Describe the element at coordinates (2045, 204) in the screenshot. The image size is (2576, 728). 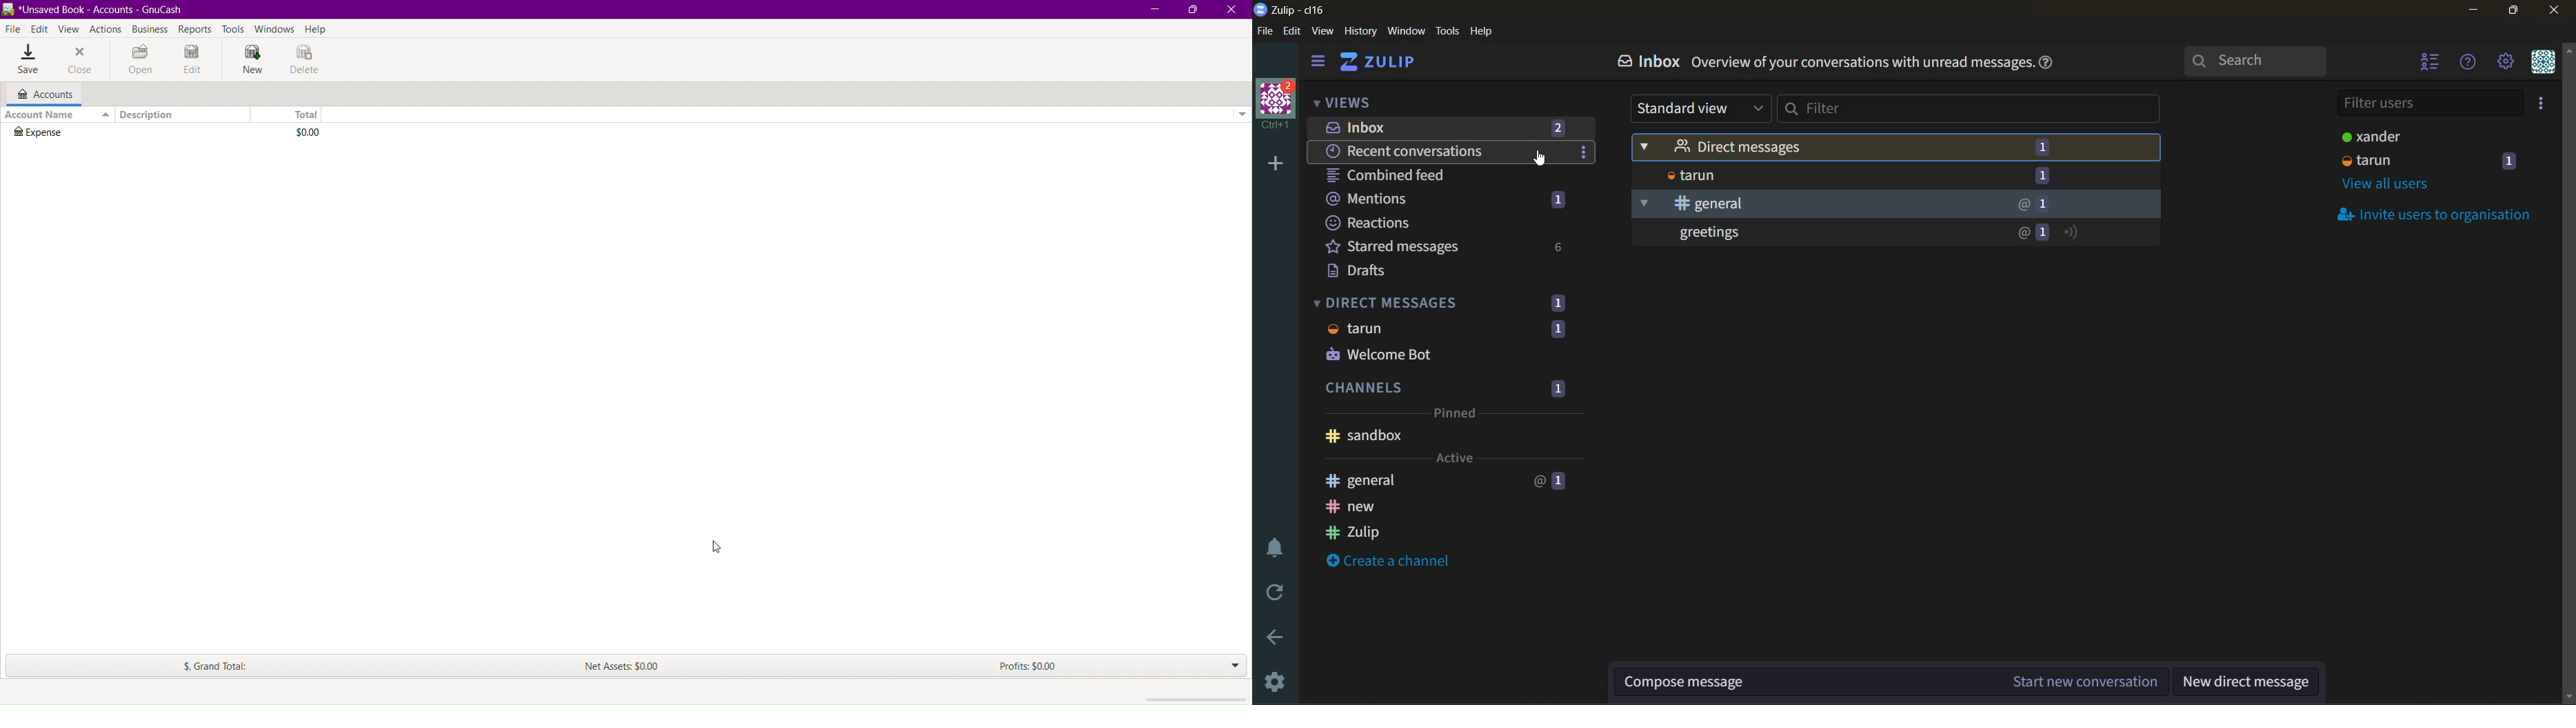
I see `1 message` at that location.